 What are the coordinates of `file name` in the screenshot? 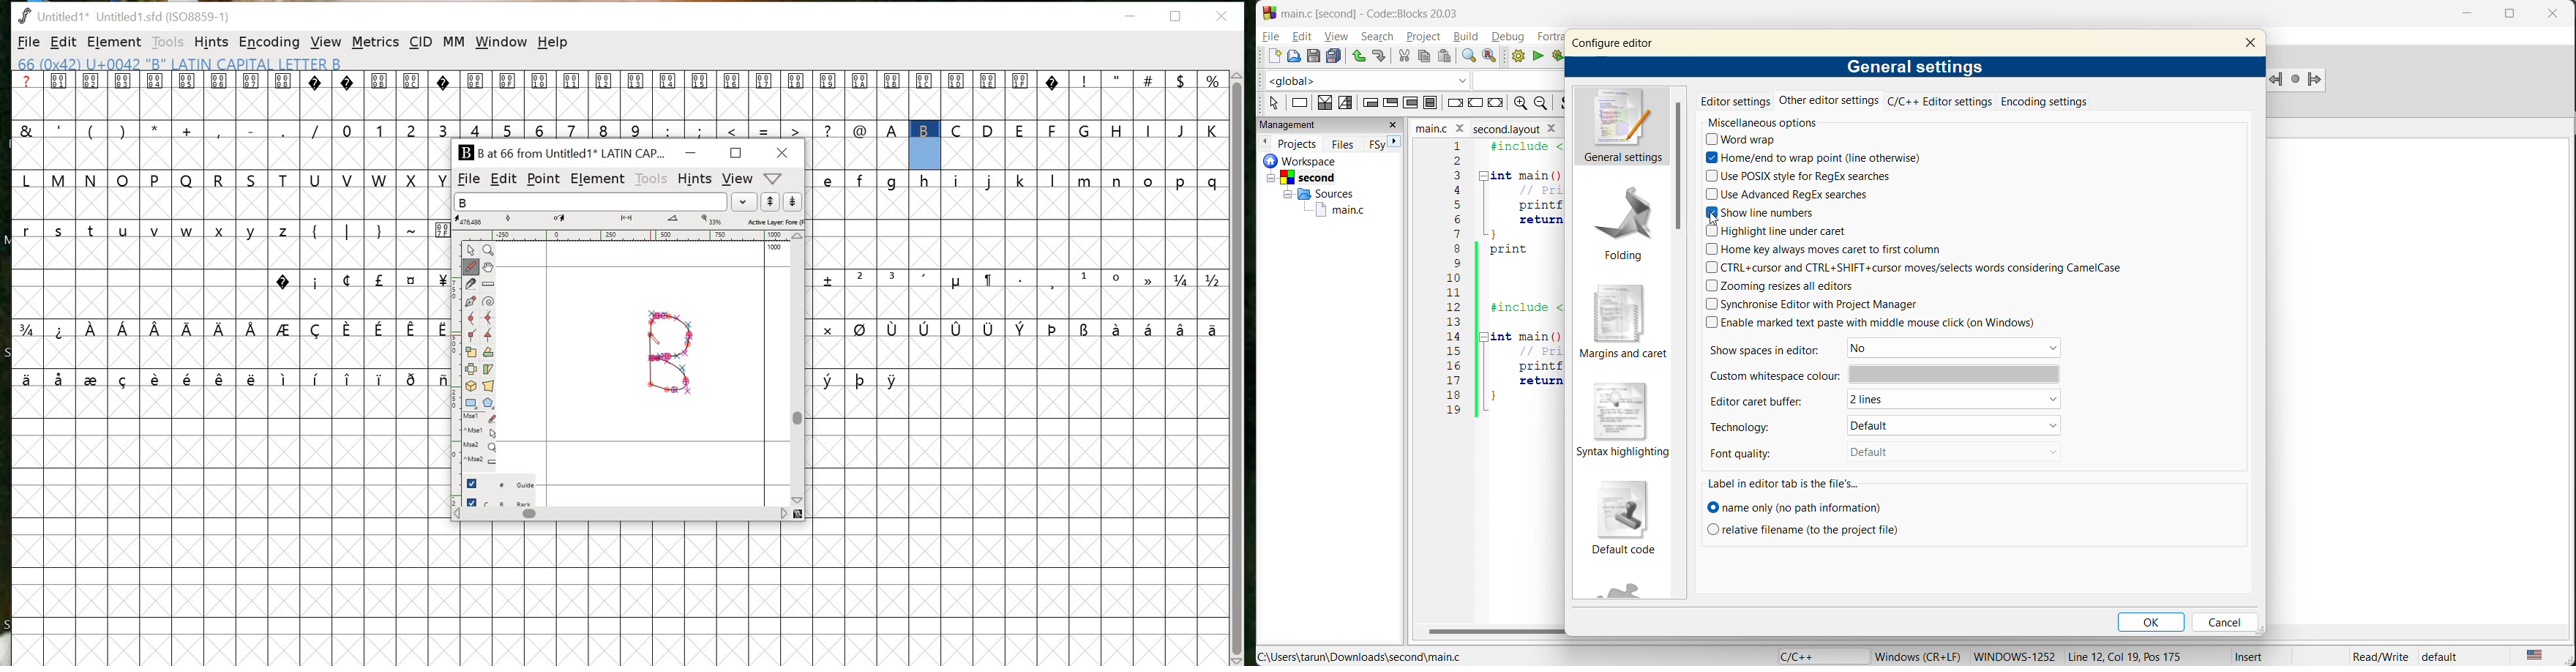 It's located at (1482, 128).